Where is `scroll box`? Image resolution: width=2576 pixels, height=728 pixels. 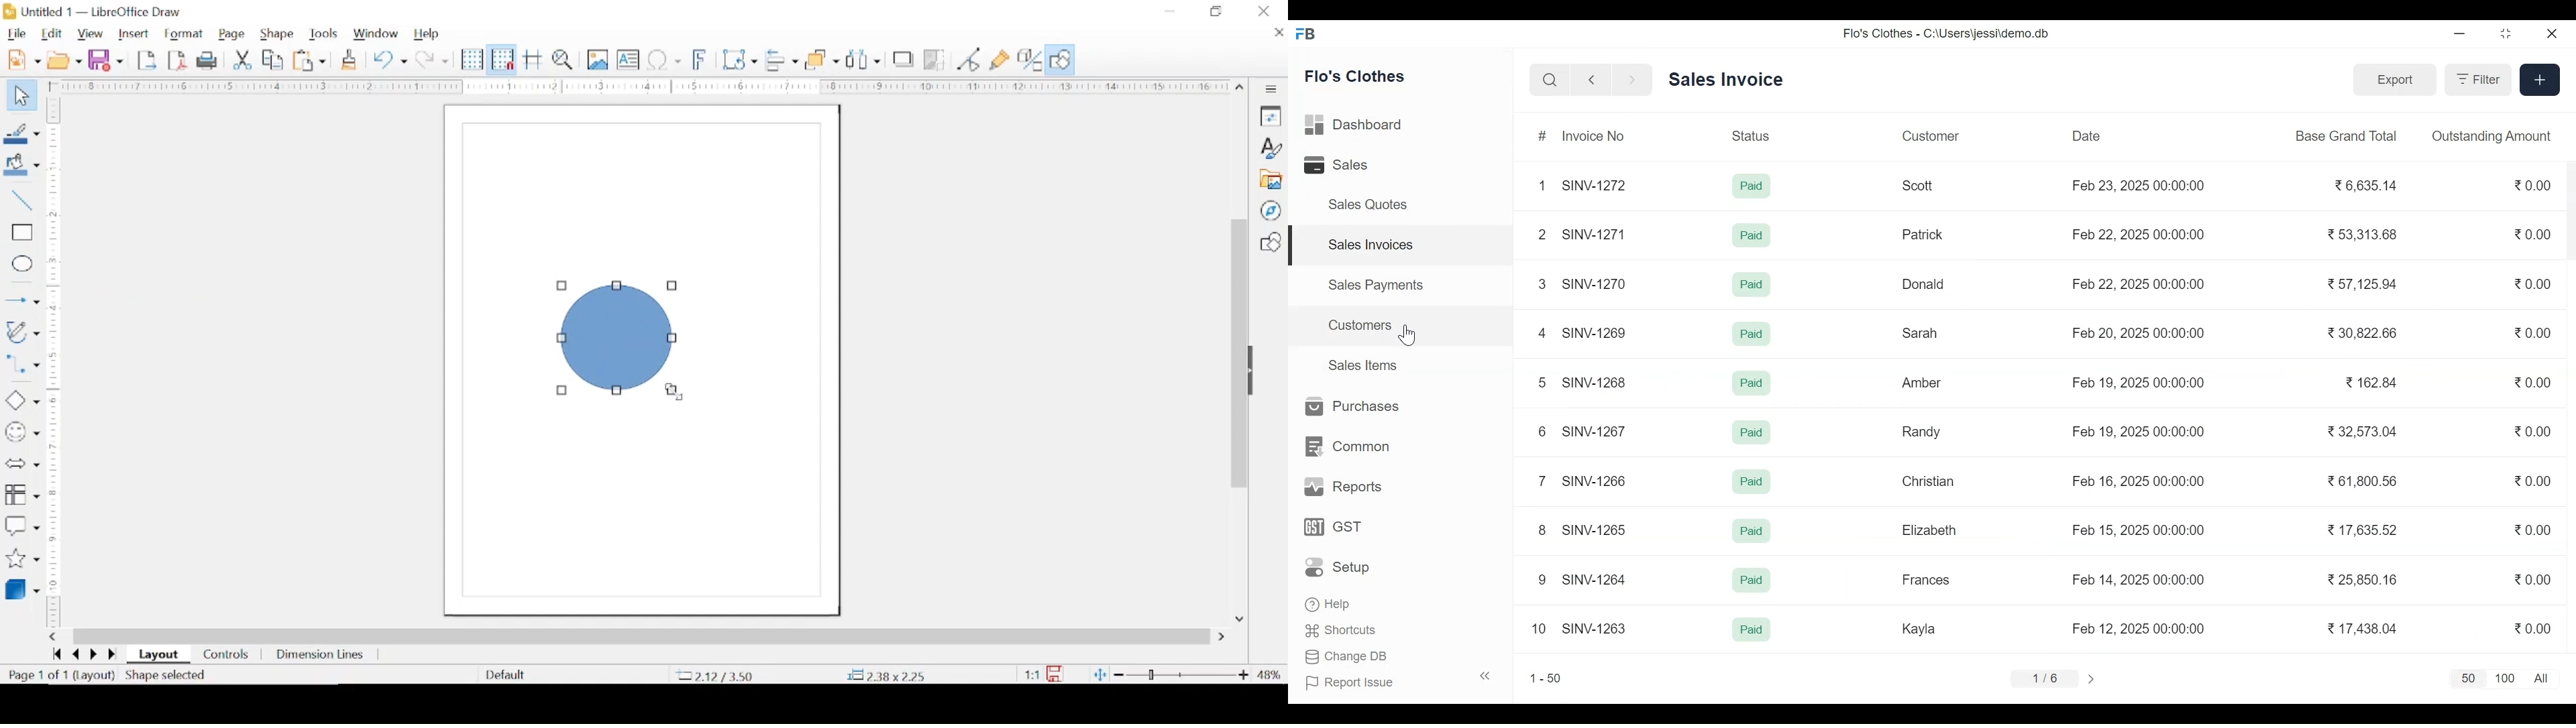
scroll box is located at coordinates (642, 636).